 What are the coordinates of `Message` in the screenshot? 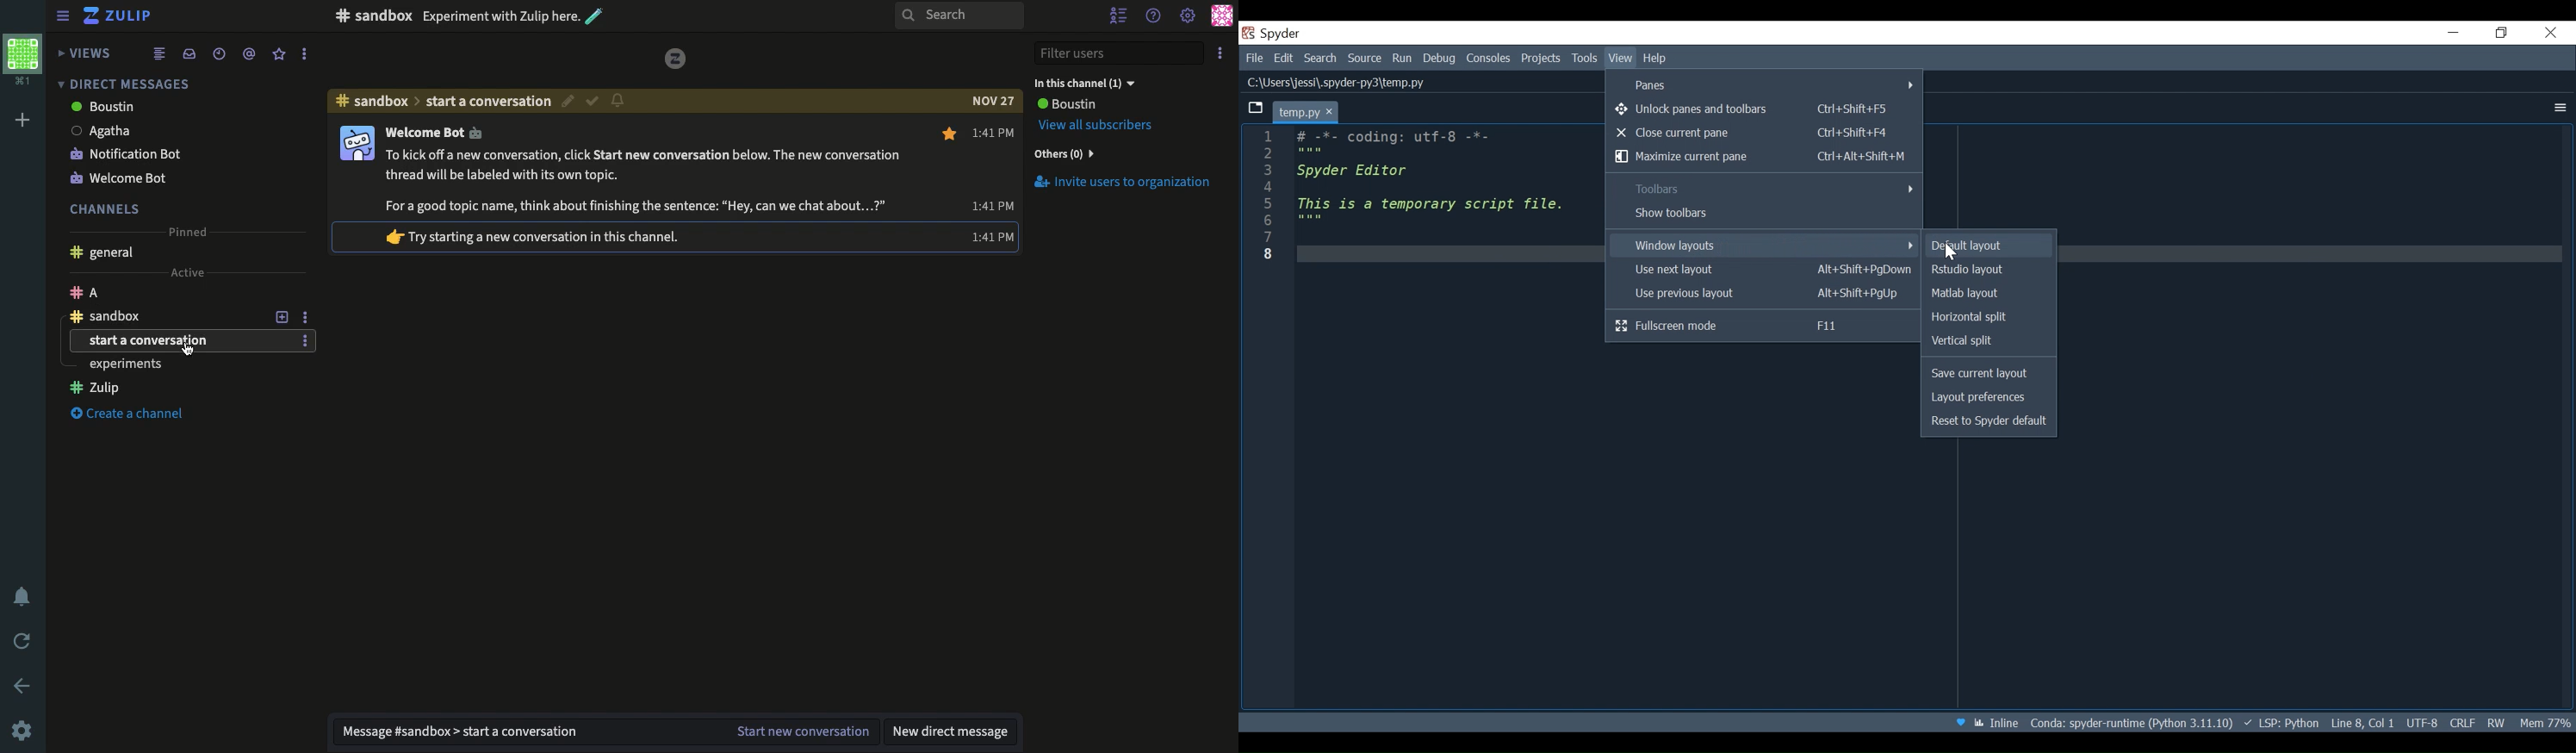 It's located at (520, 732).